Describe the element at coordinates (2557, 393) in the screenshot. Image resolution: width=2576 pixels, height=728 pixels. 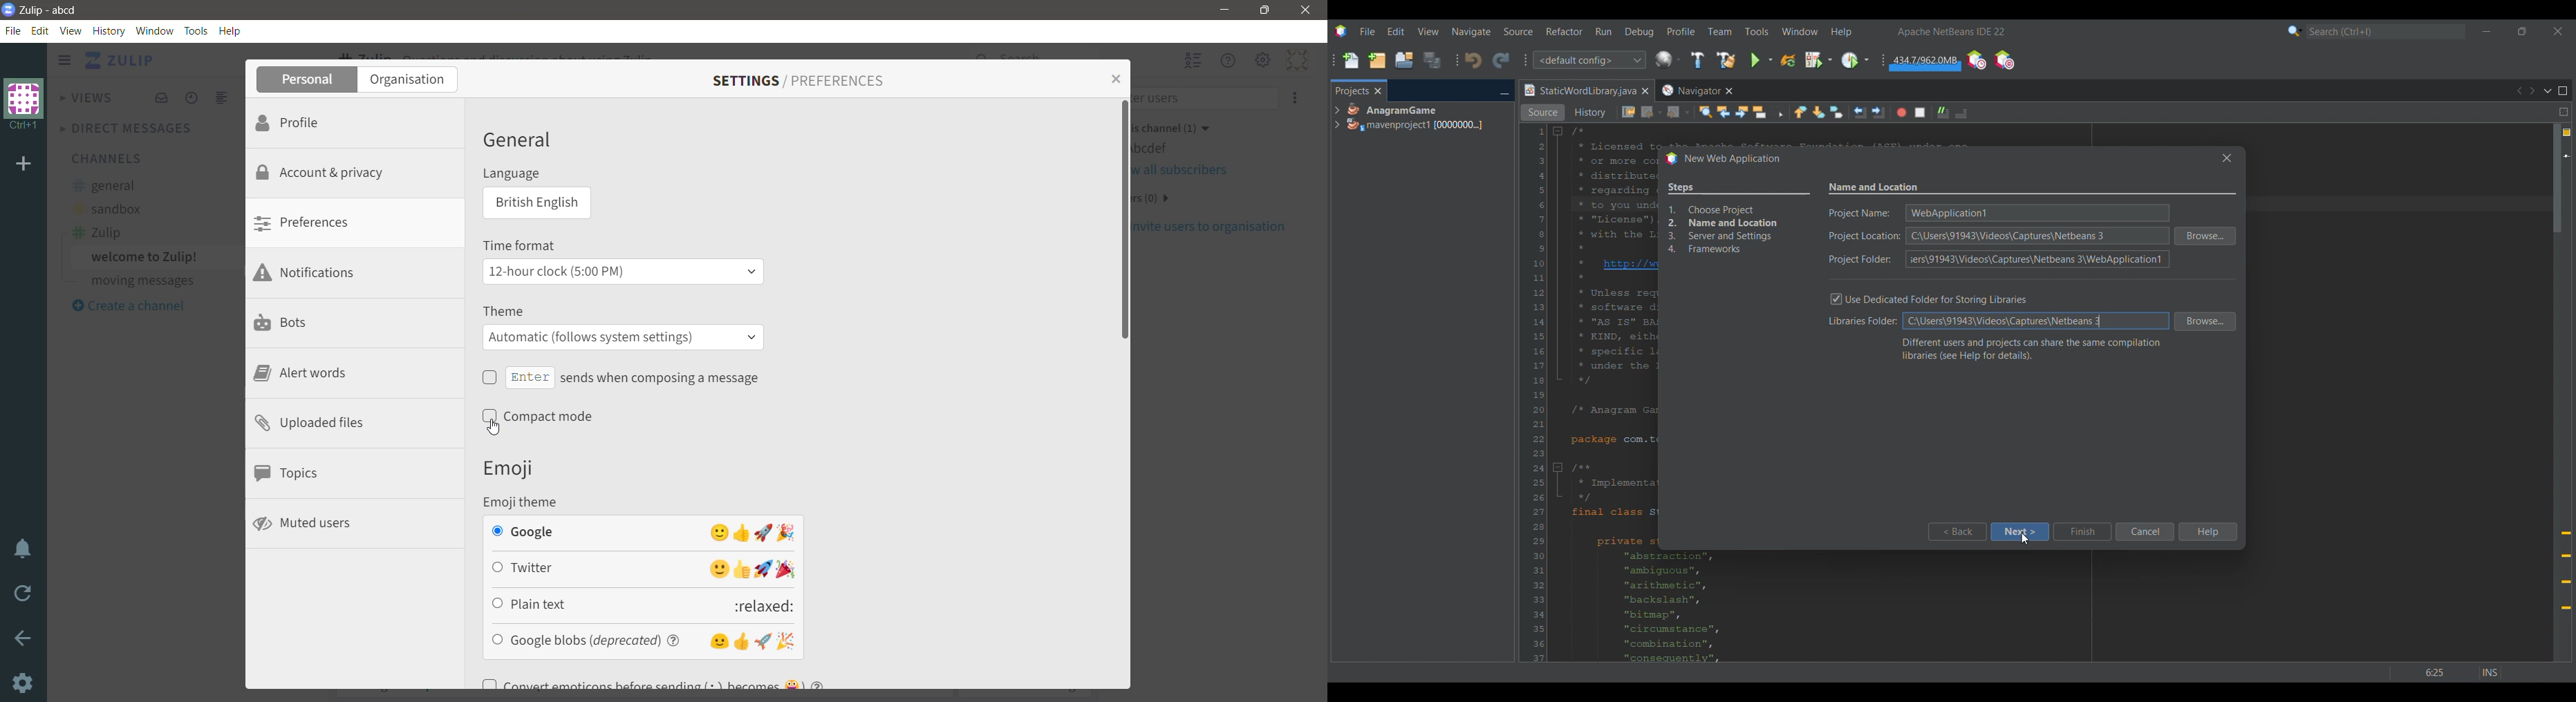
I see `Vertical slide bar` at that location.